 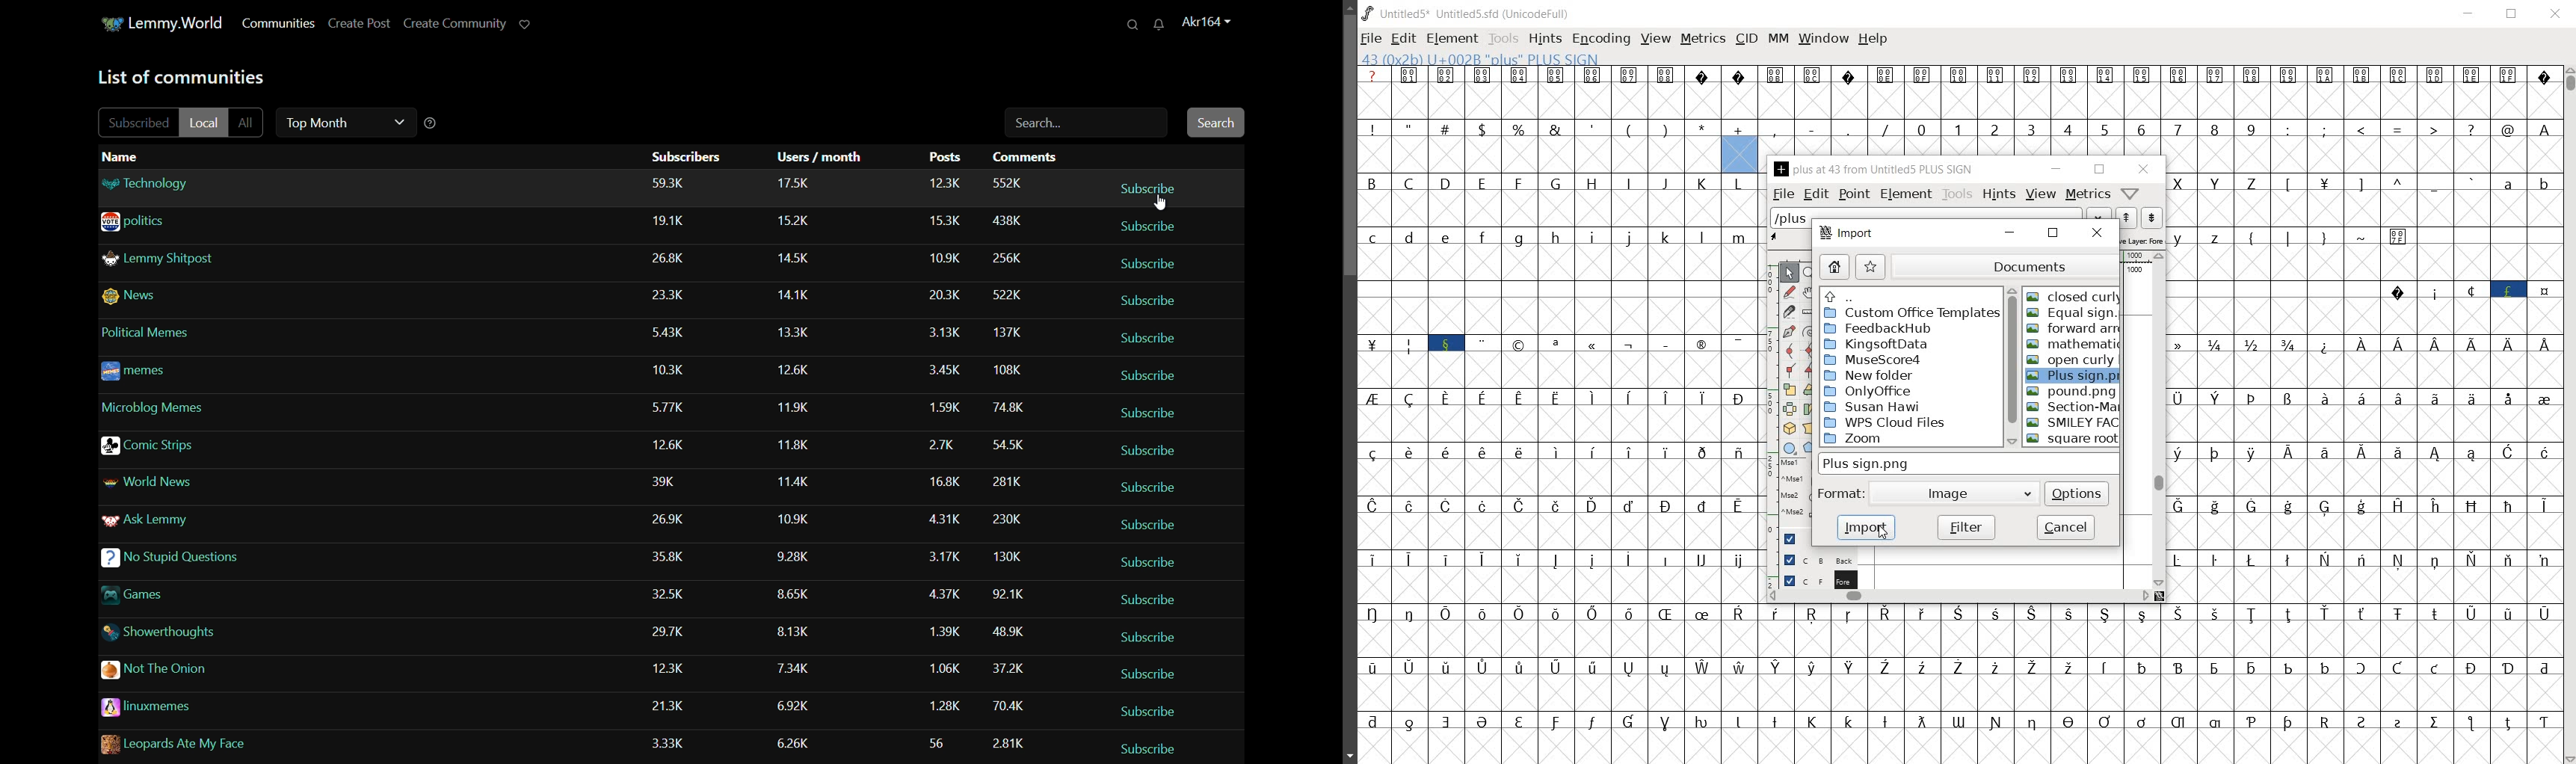 I want to click on subscribers, so click(x=672, y=519).